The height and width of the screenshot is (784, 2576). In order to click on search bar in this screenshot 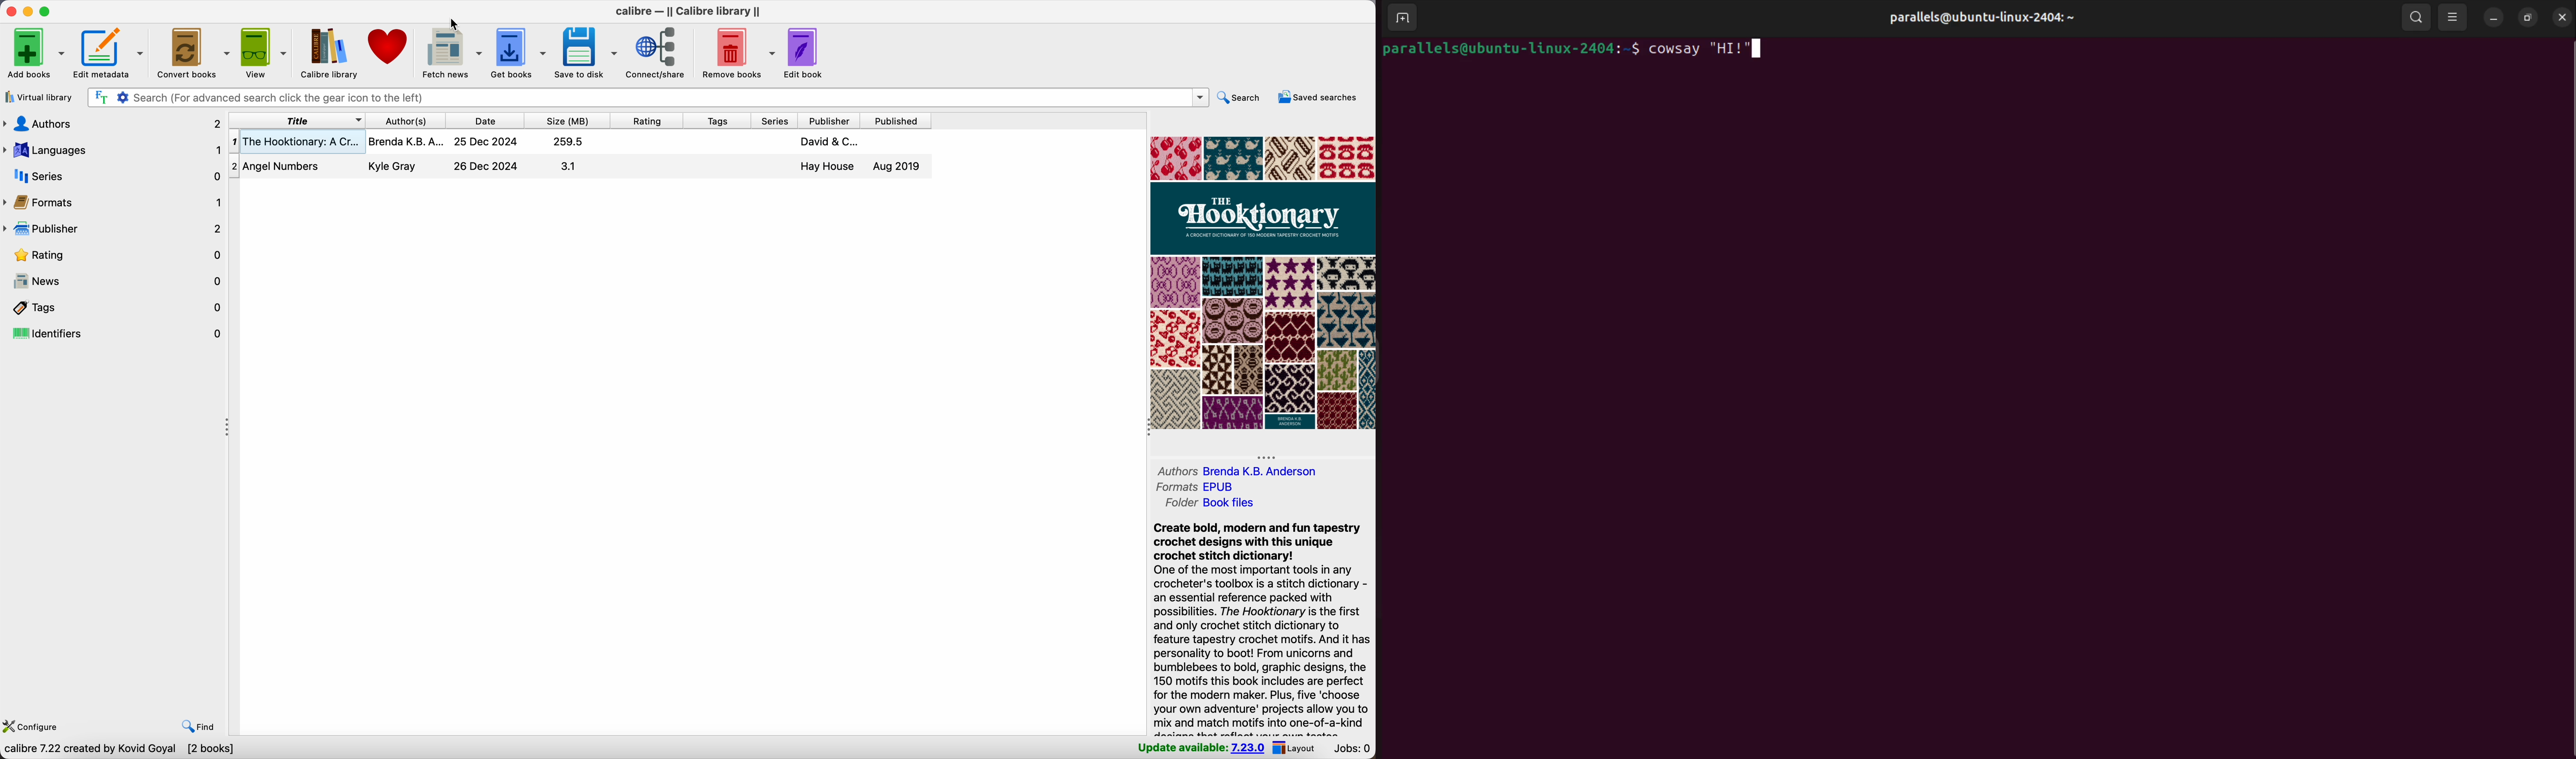, I will do `click(646, 97)`.